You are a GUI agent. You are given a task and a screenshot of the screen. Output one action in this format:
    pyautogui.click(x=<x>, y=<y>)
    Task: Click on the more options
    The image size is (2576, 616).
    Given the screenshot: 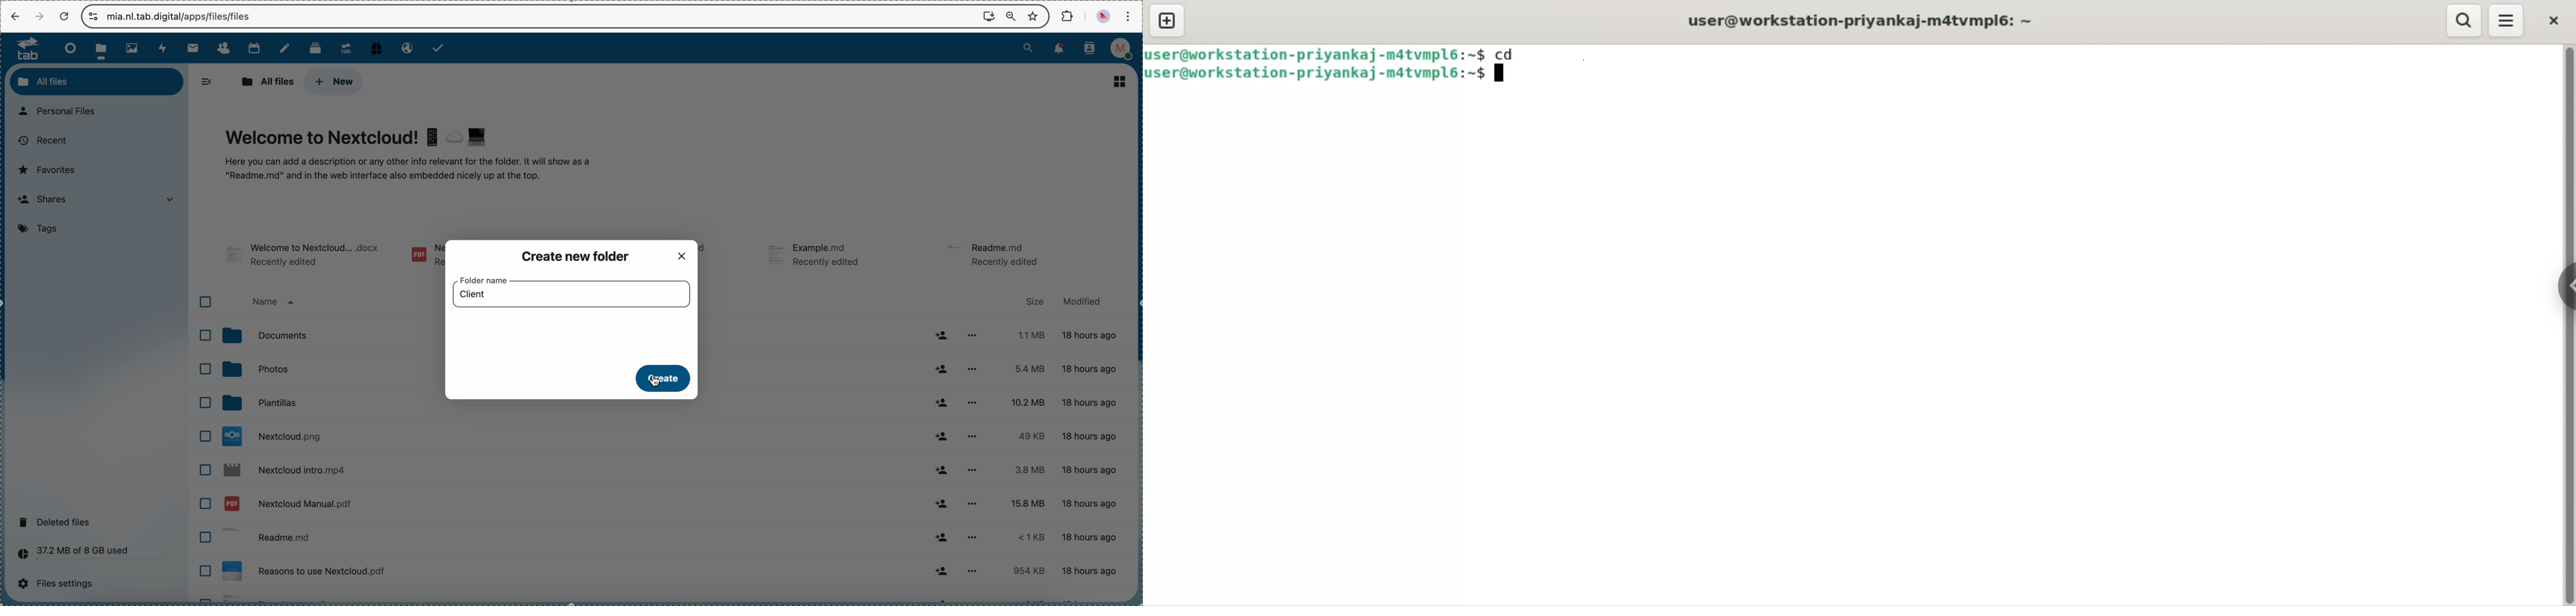 What is the action you would take?
    pyautogui.click(x=972, y=470)
    